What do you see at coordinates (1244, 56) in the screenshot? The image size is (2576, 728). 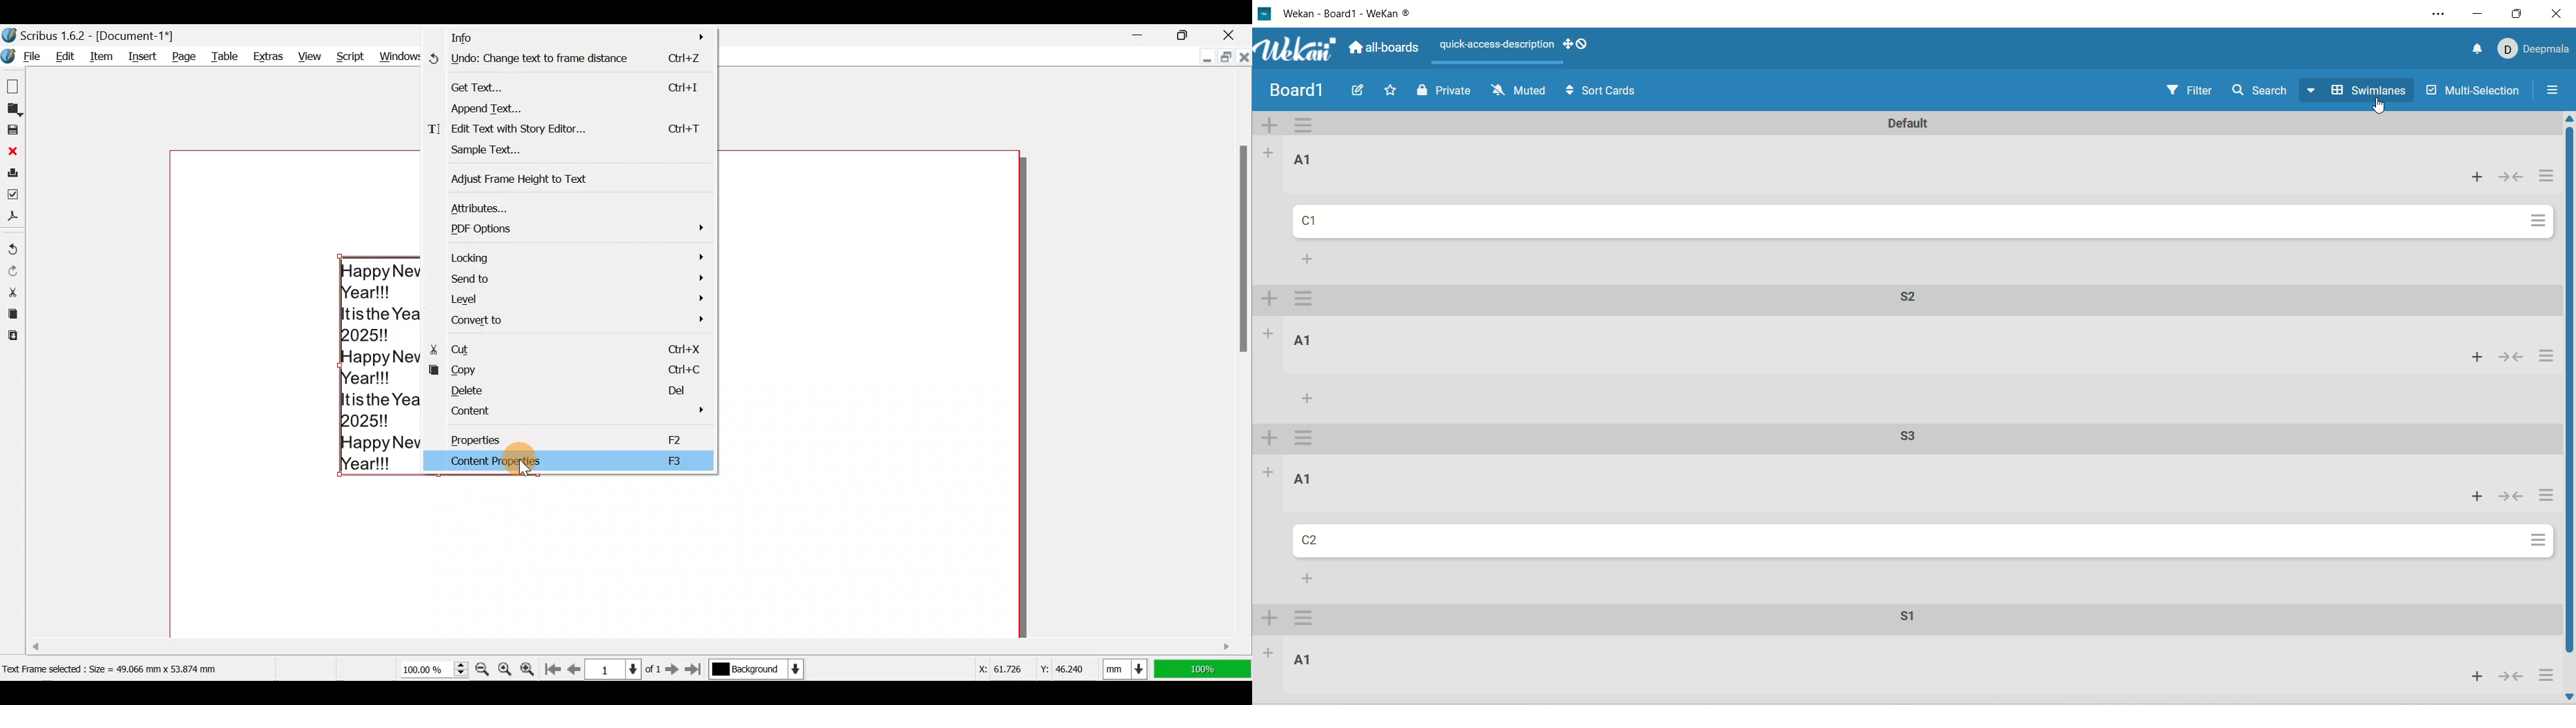 I see `Close` at bounding box center [1244, 56].